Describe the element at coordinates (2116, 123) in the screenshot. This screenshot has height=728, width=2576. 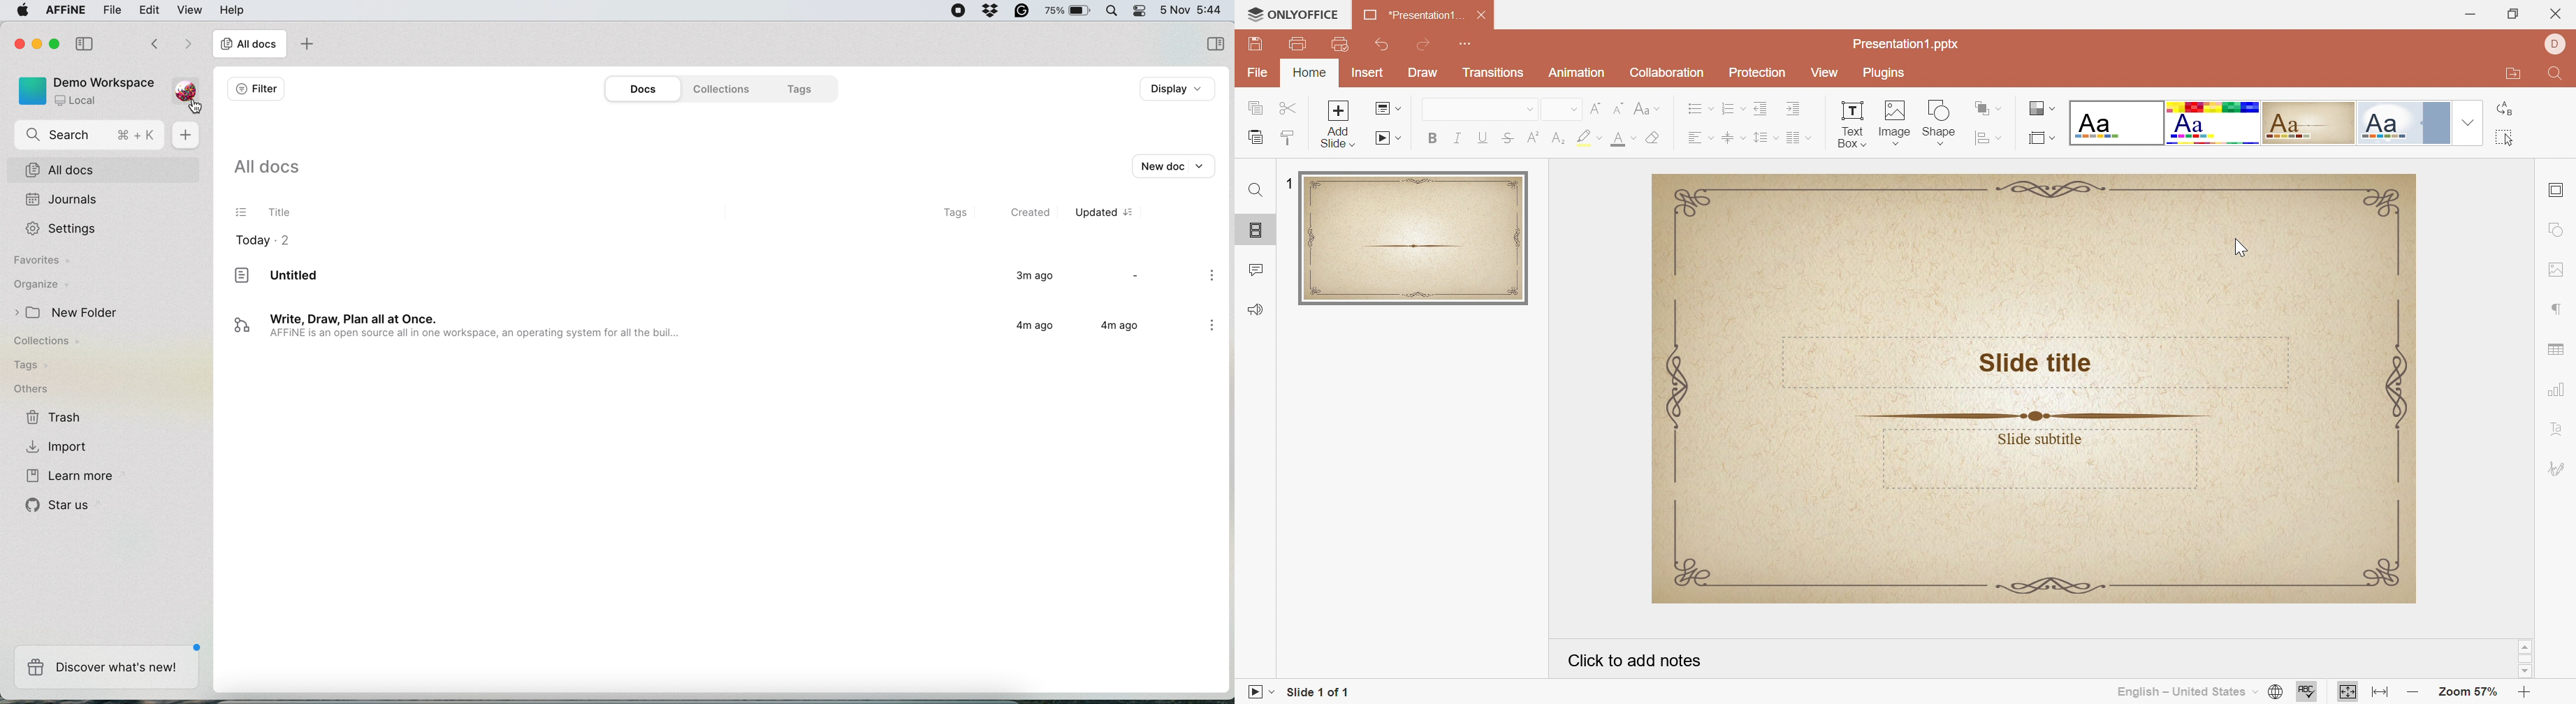
I see `Blank` at that location.